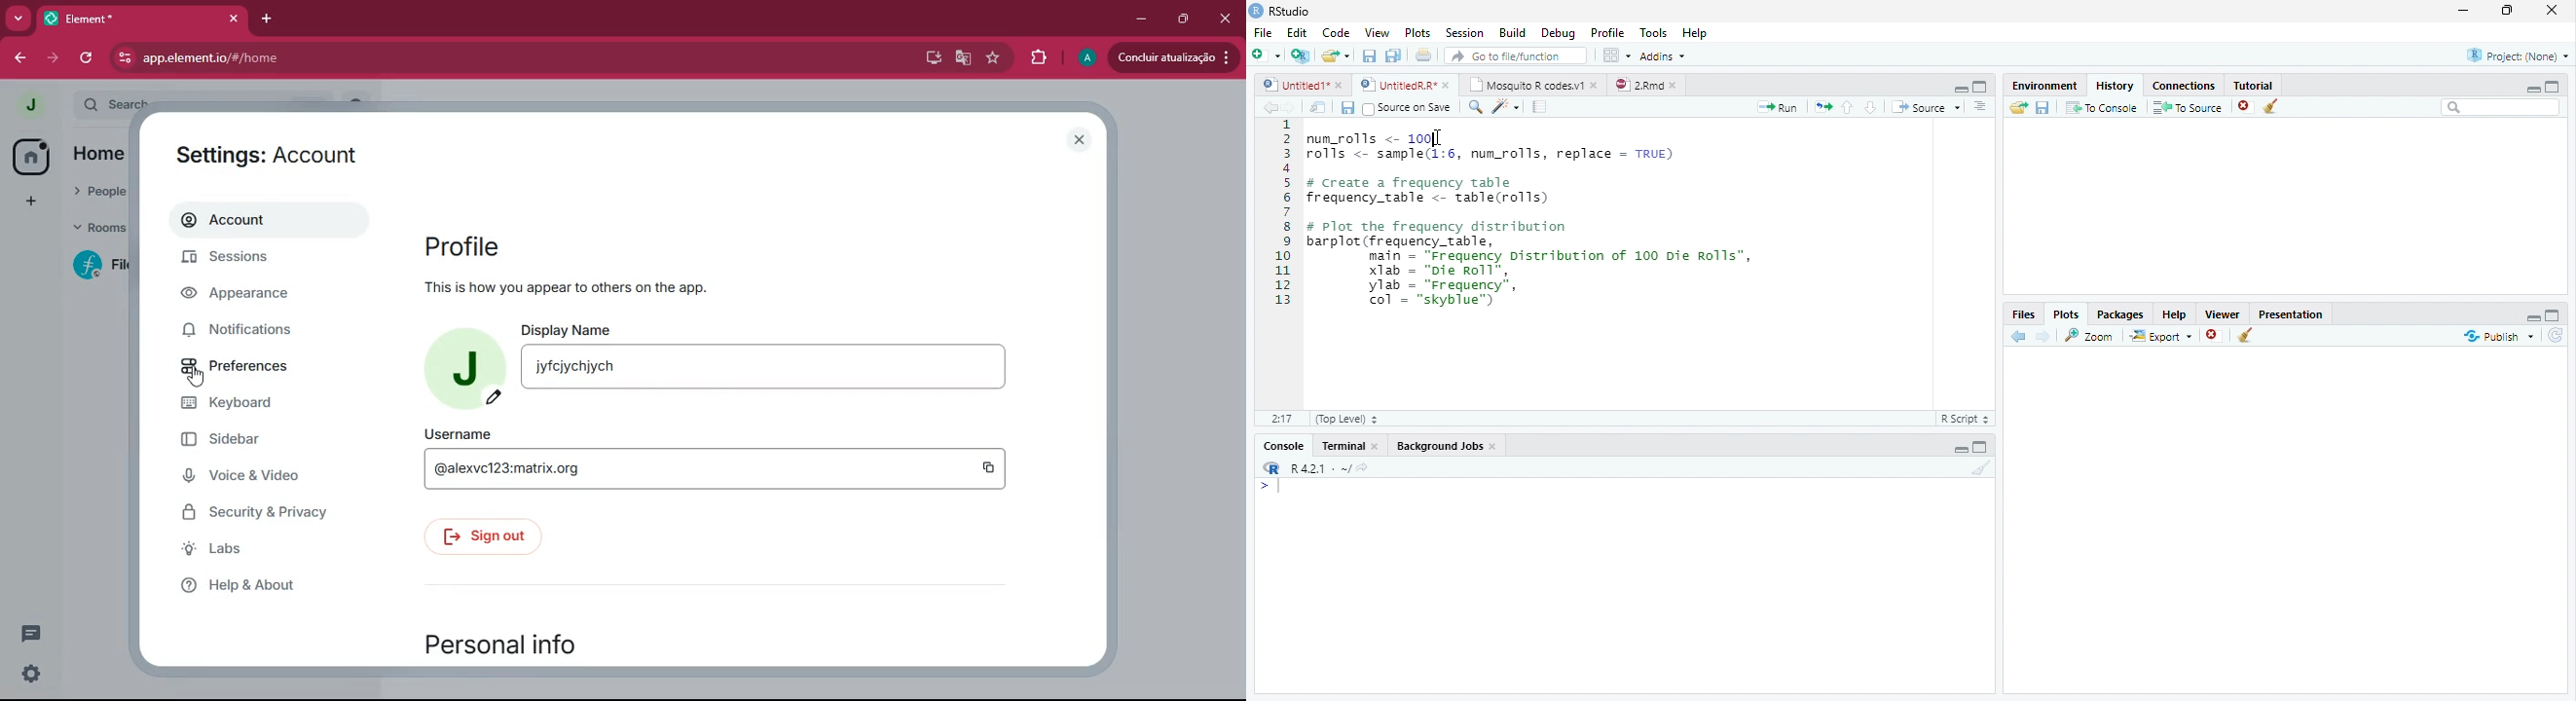 This screenshot has height=728, width=2576. I want to click on Hide, so click(1959, 89).